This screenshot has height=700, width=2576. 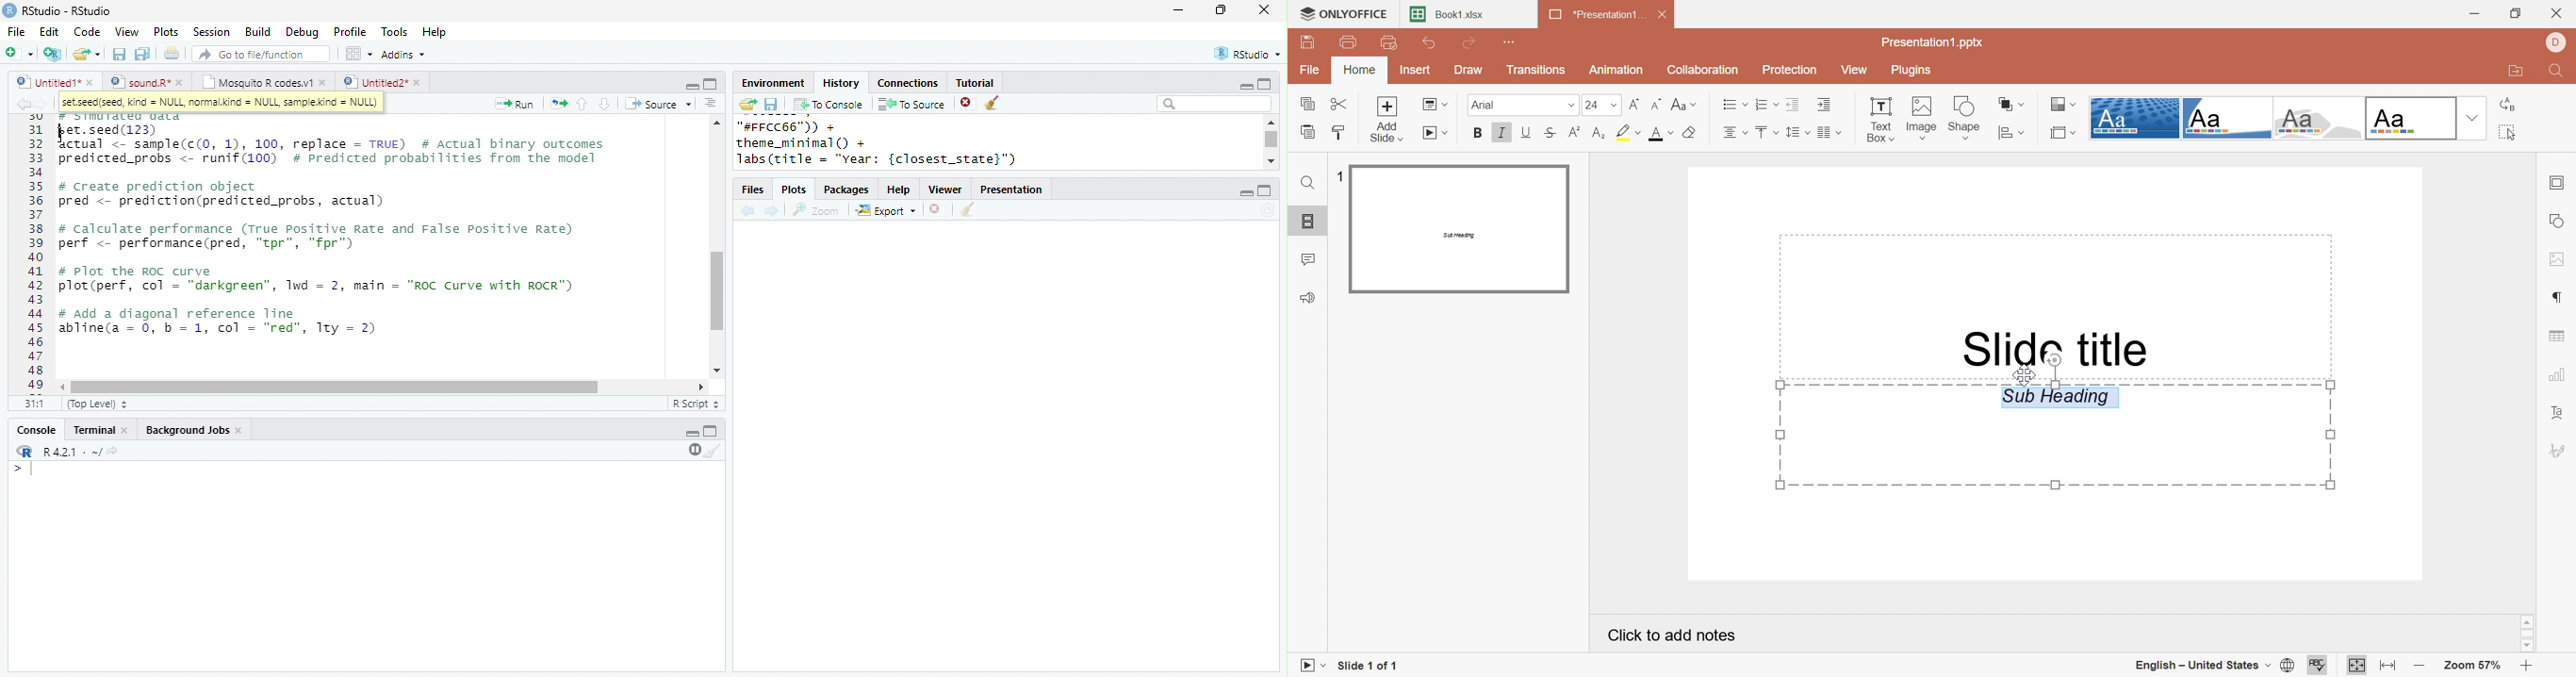 I want to click on search file, so click(x=262, y=54).